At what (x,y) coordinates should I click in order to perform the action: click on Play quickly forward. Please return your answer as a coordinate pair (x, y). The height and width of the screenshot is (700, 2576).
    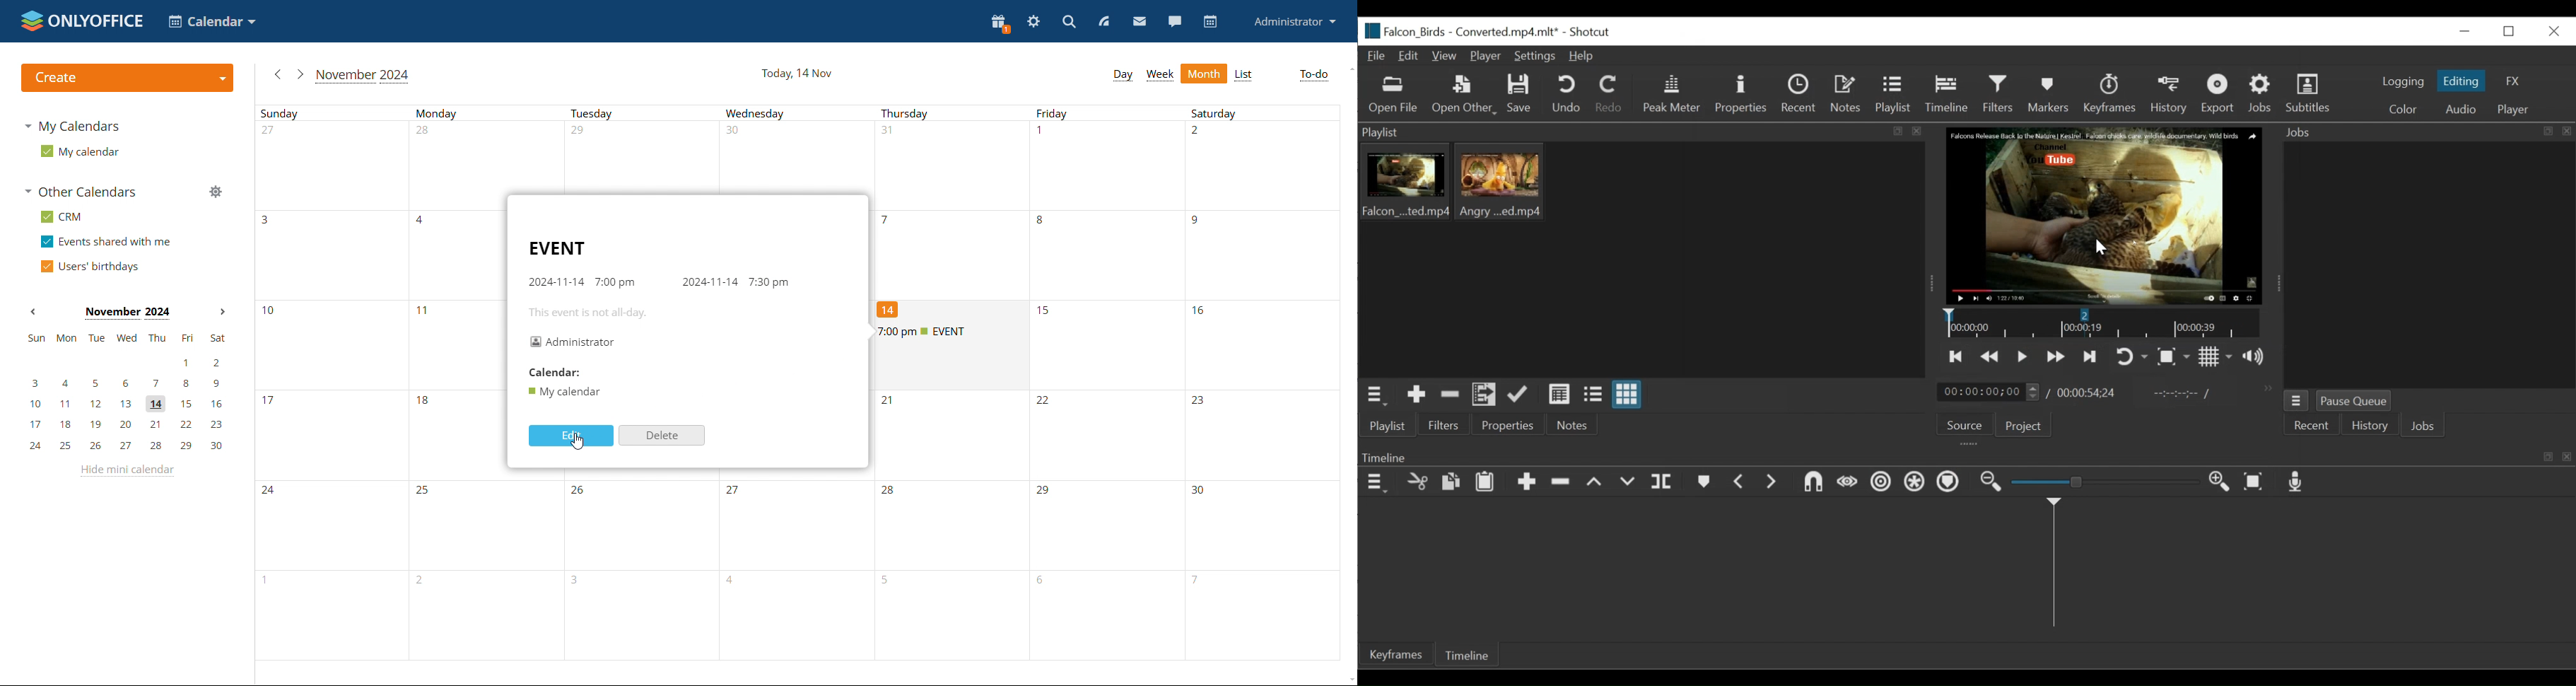
    Looking at the image, I should click on (2058, 356).